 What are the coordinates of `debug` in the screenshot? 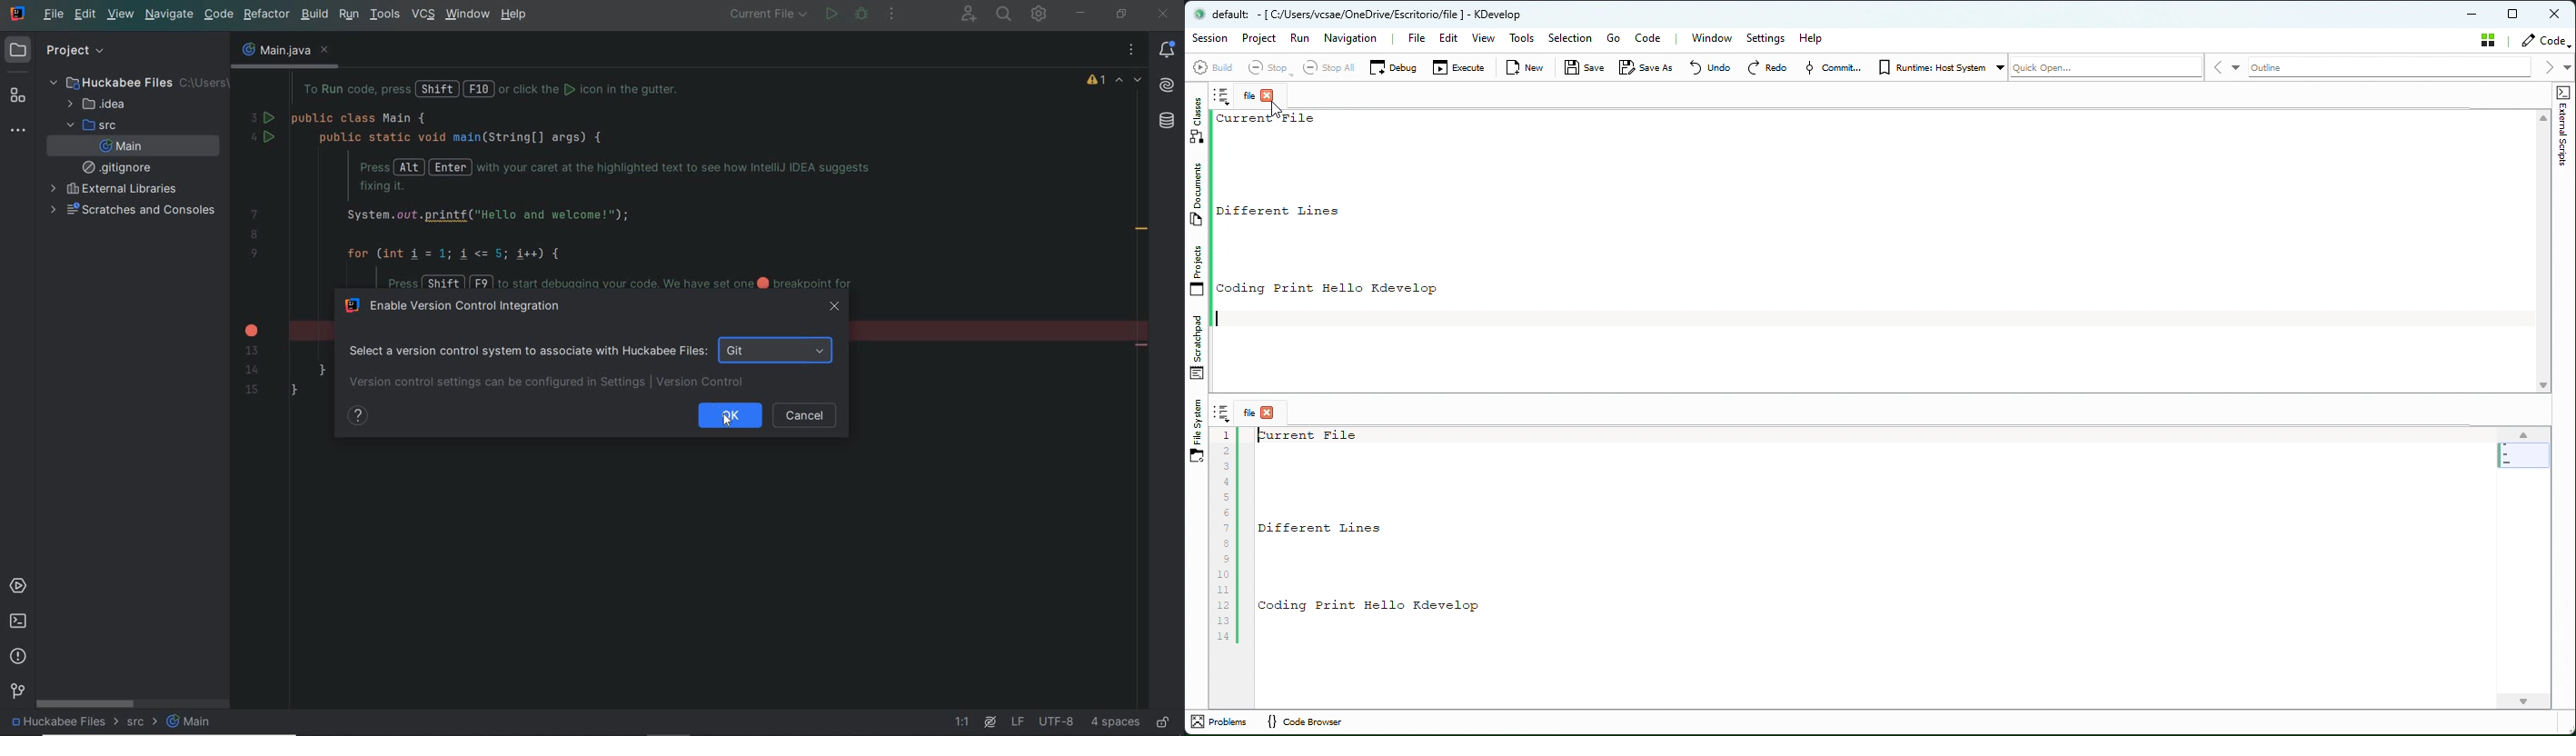 It's located at (862, 16).